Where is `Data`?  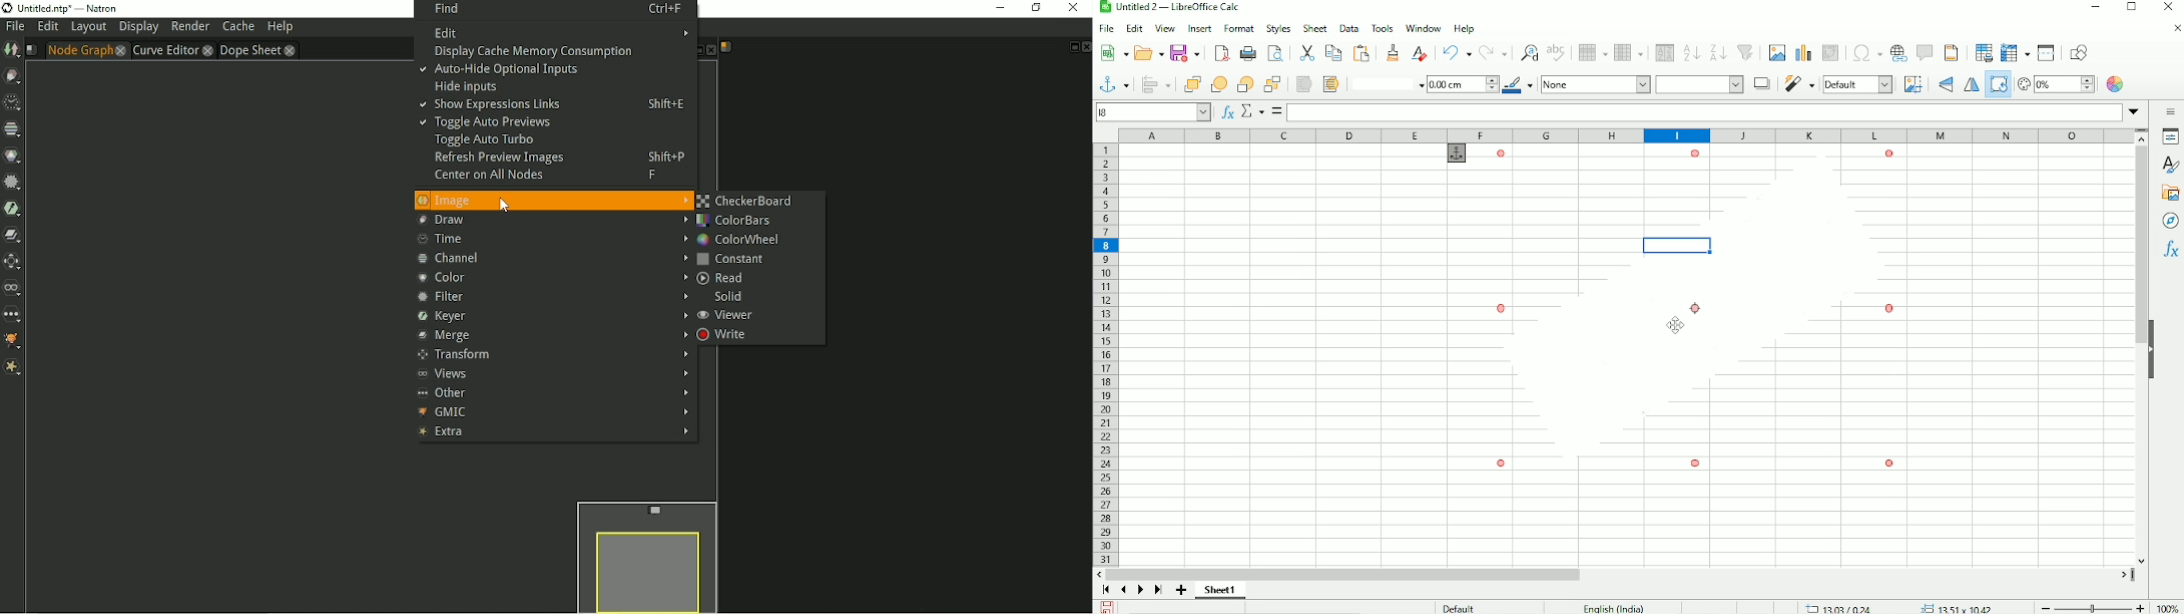 Data is located at coordinates (1348, 28).